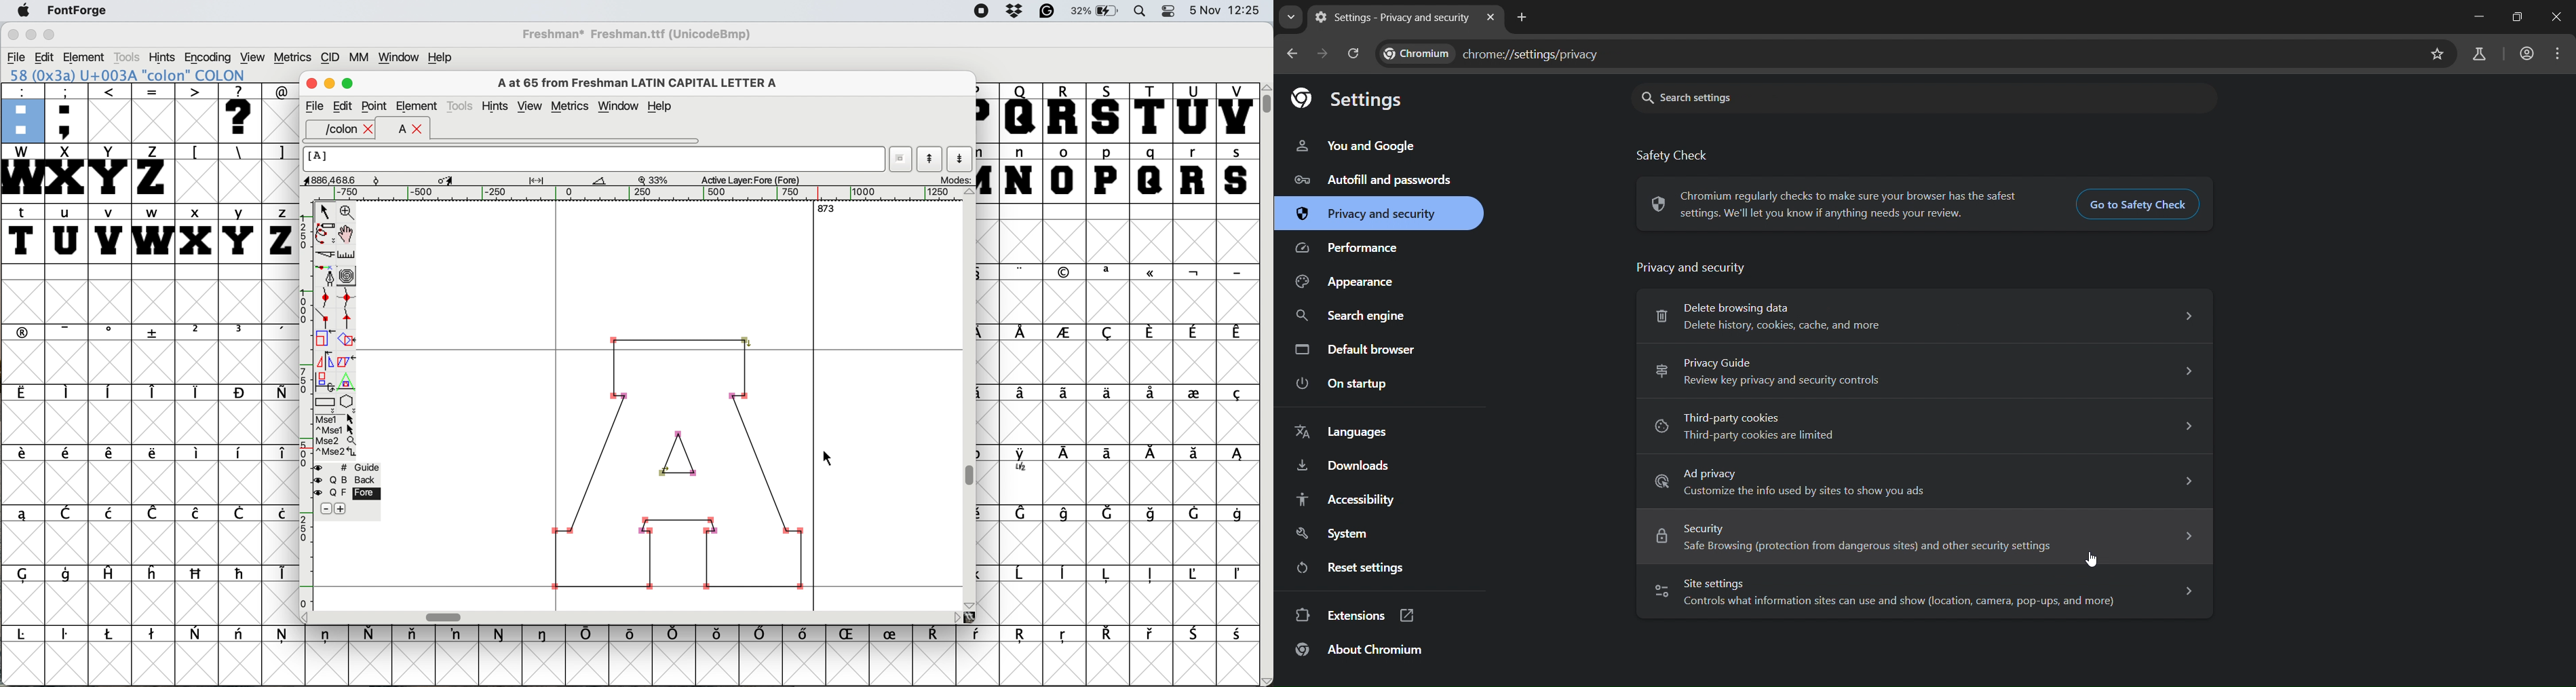  I want to click on close, so click(370, 129).